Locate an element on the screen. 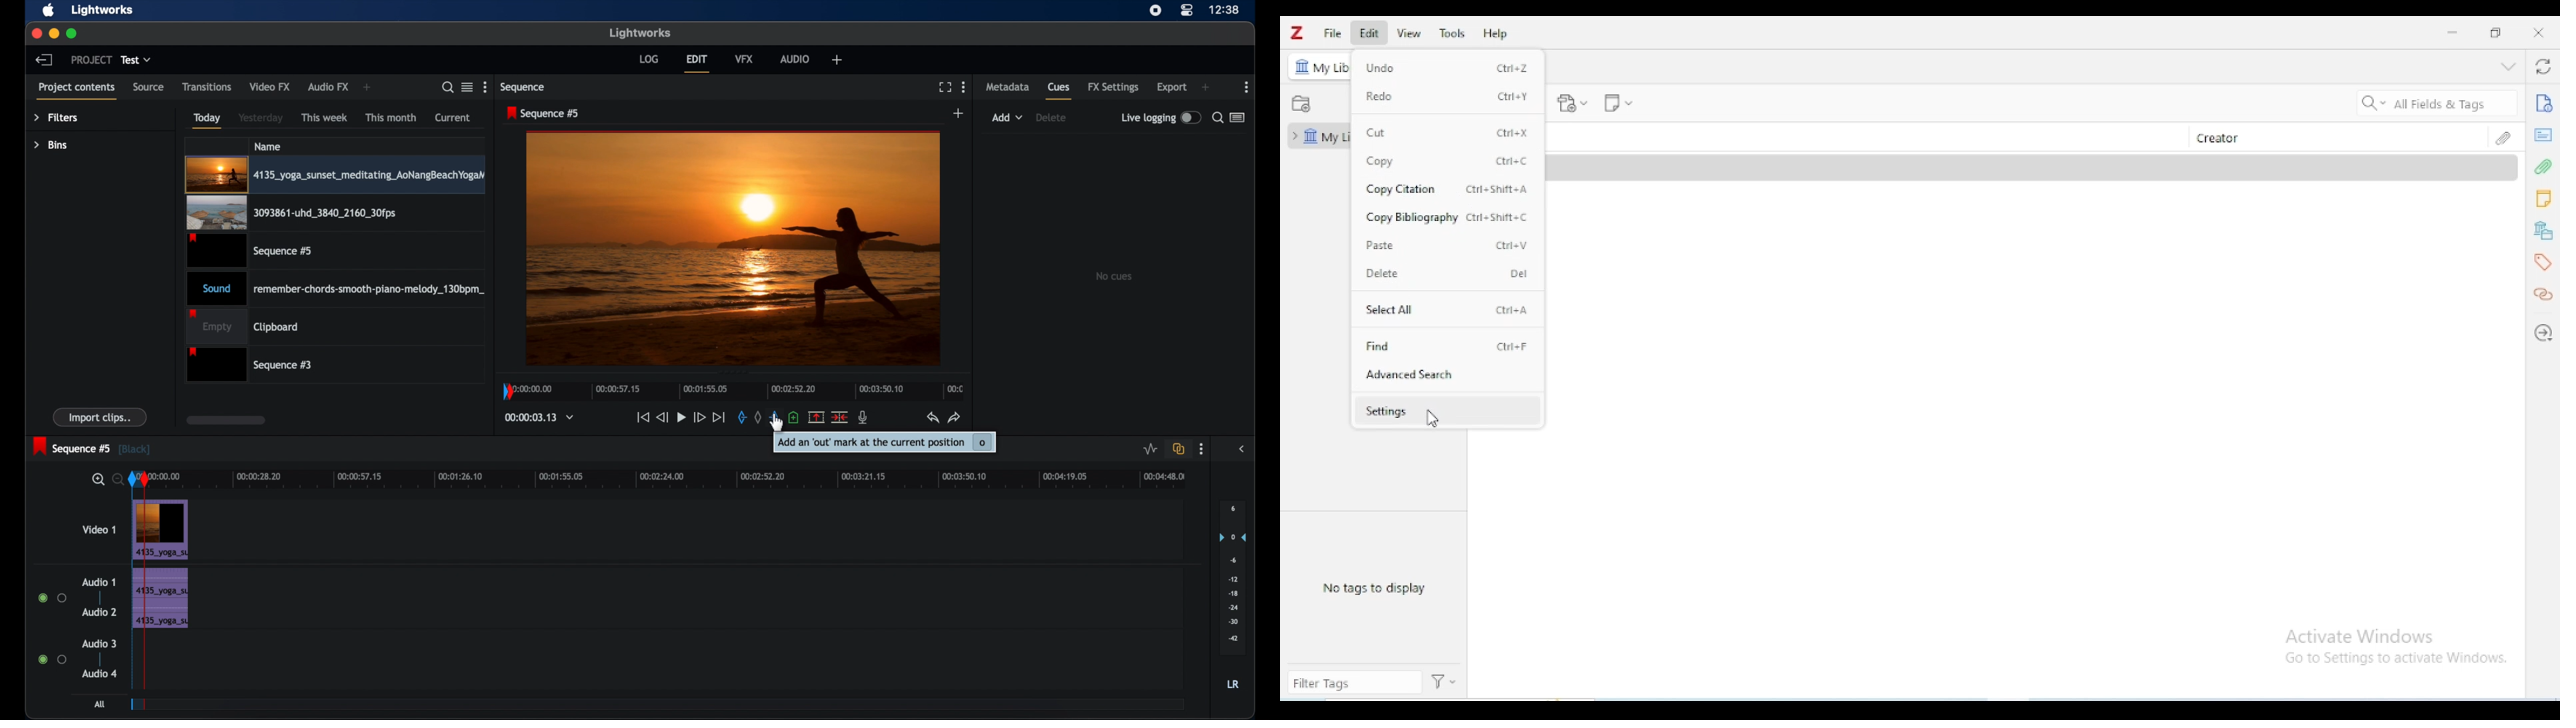 The image size is (2576, 728). notes is located at coordinates (2544, 199).